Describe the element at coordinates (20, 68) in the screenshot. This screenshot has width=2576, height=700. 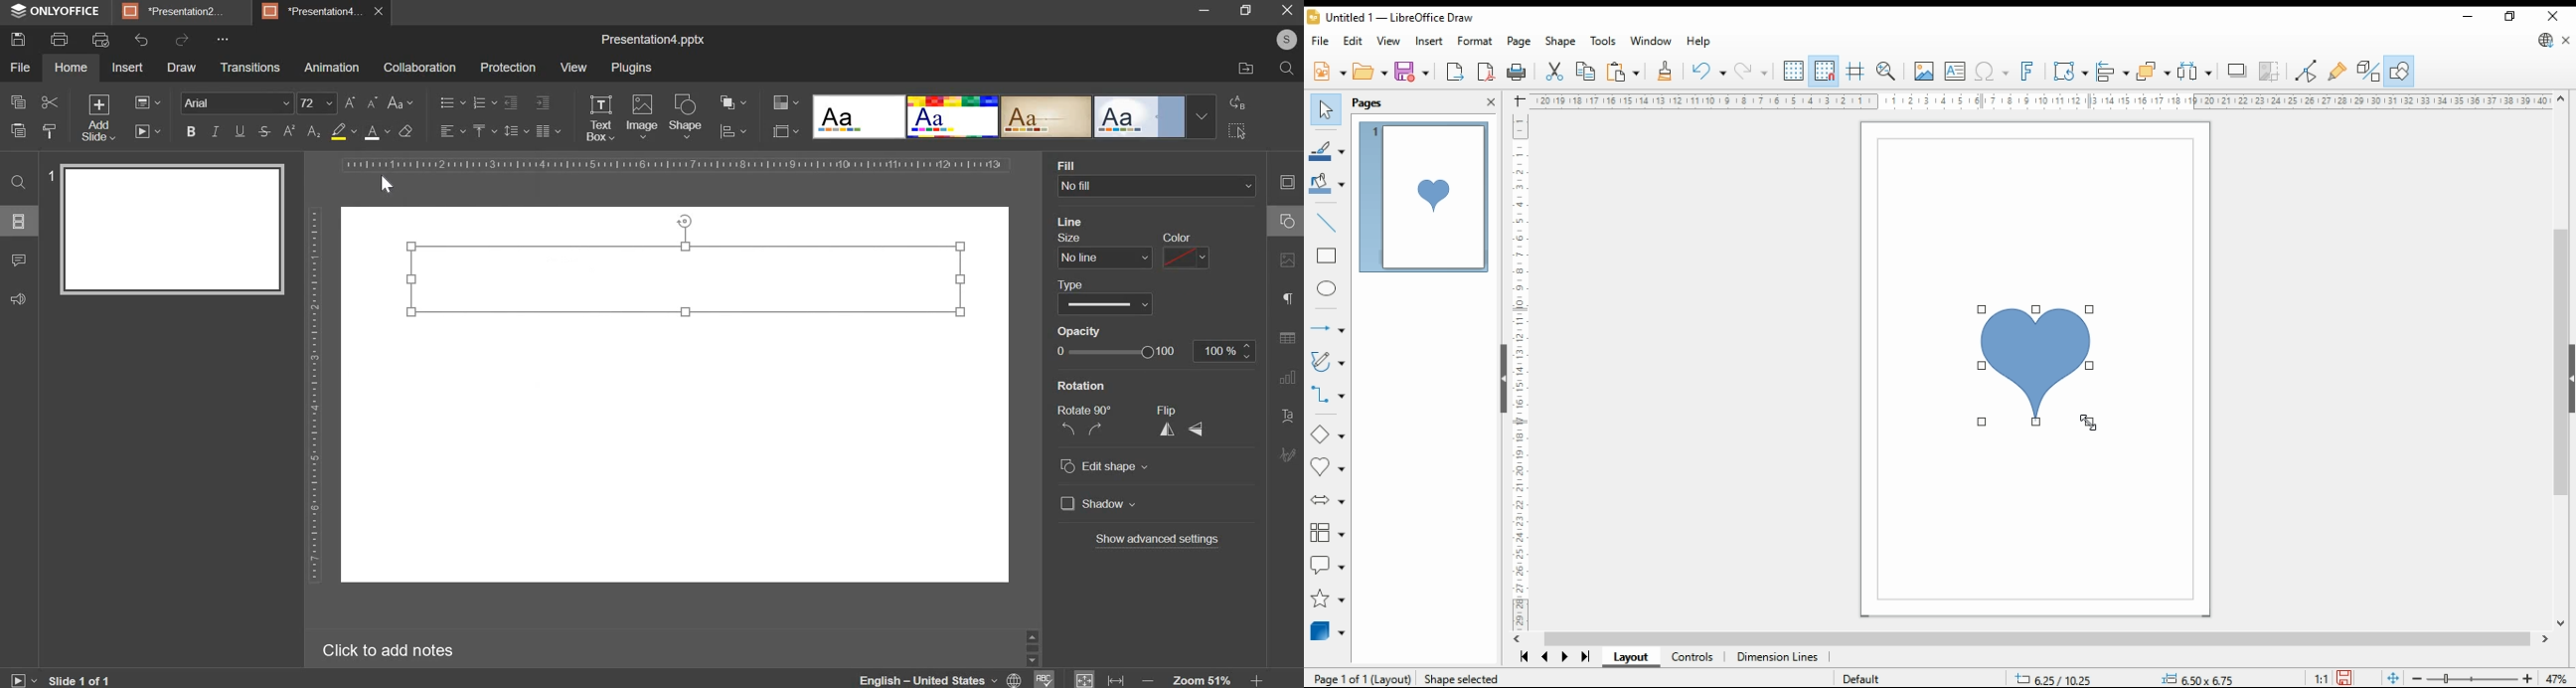
I see `file` at that location.